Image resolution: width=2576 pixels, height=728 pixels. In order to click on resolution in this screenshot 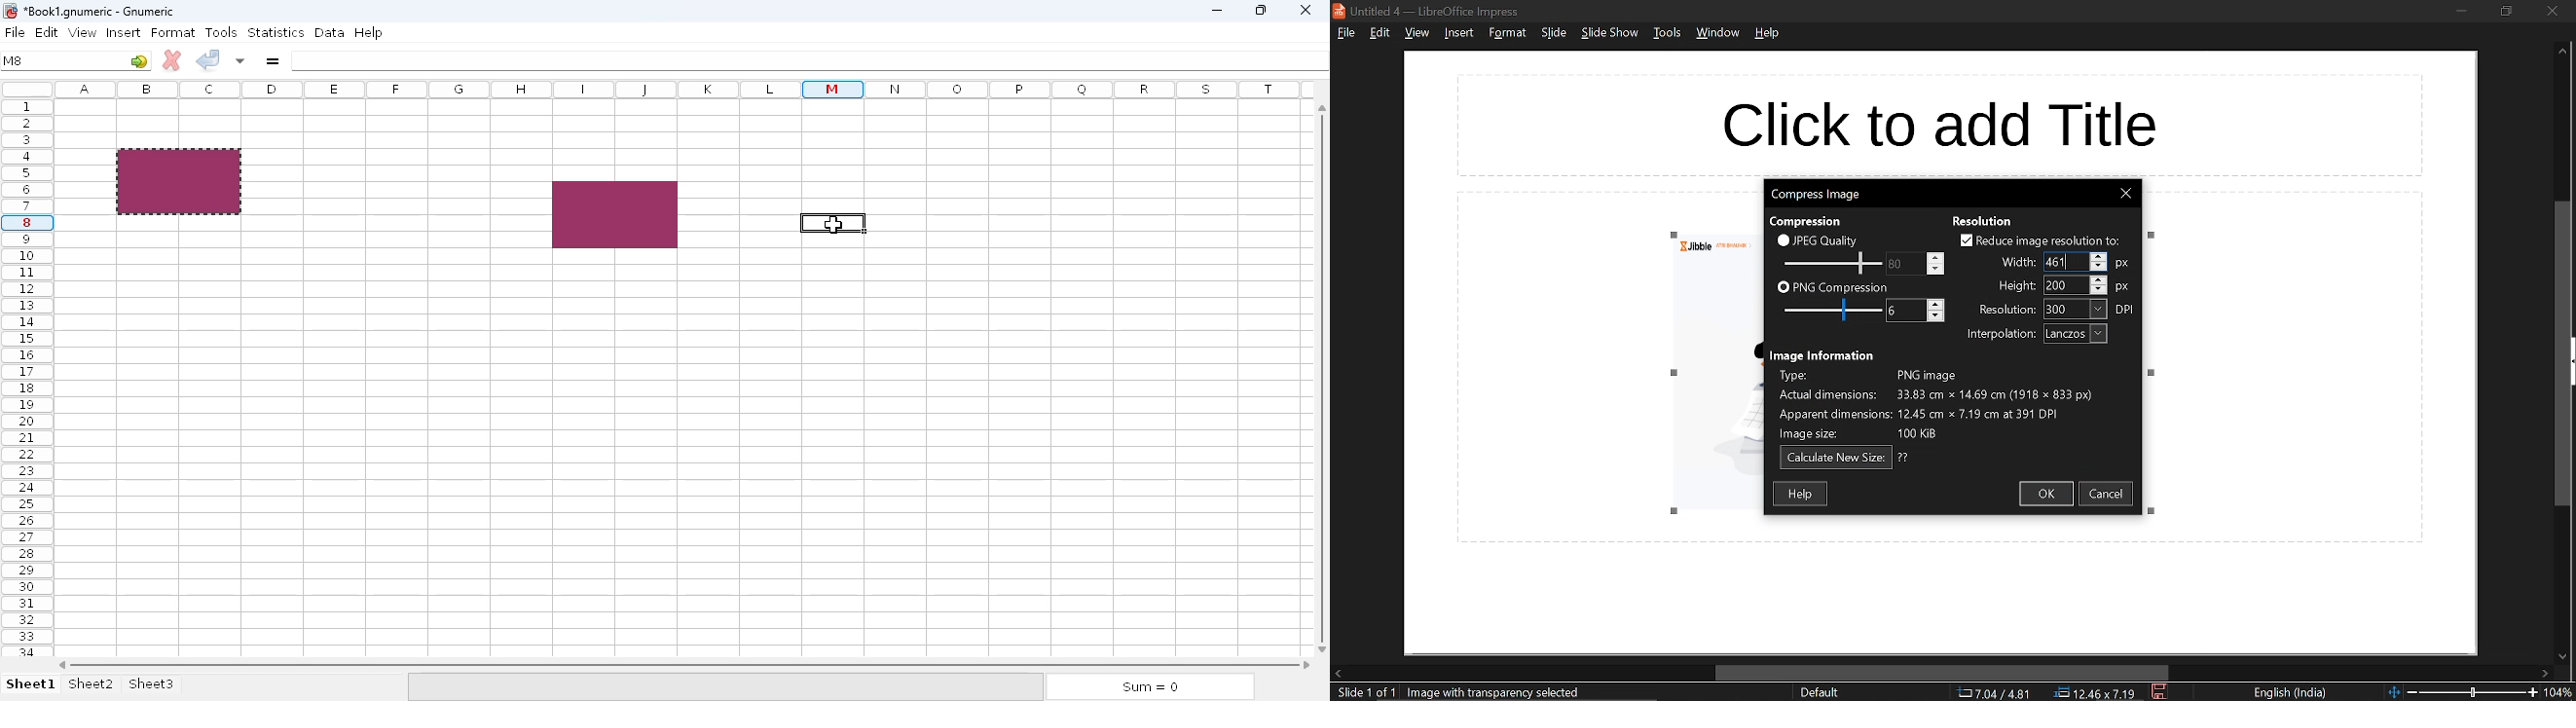, I will do `click(2076, 310)`.